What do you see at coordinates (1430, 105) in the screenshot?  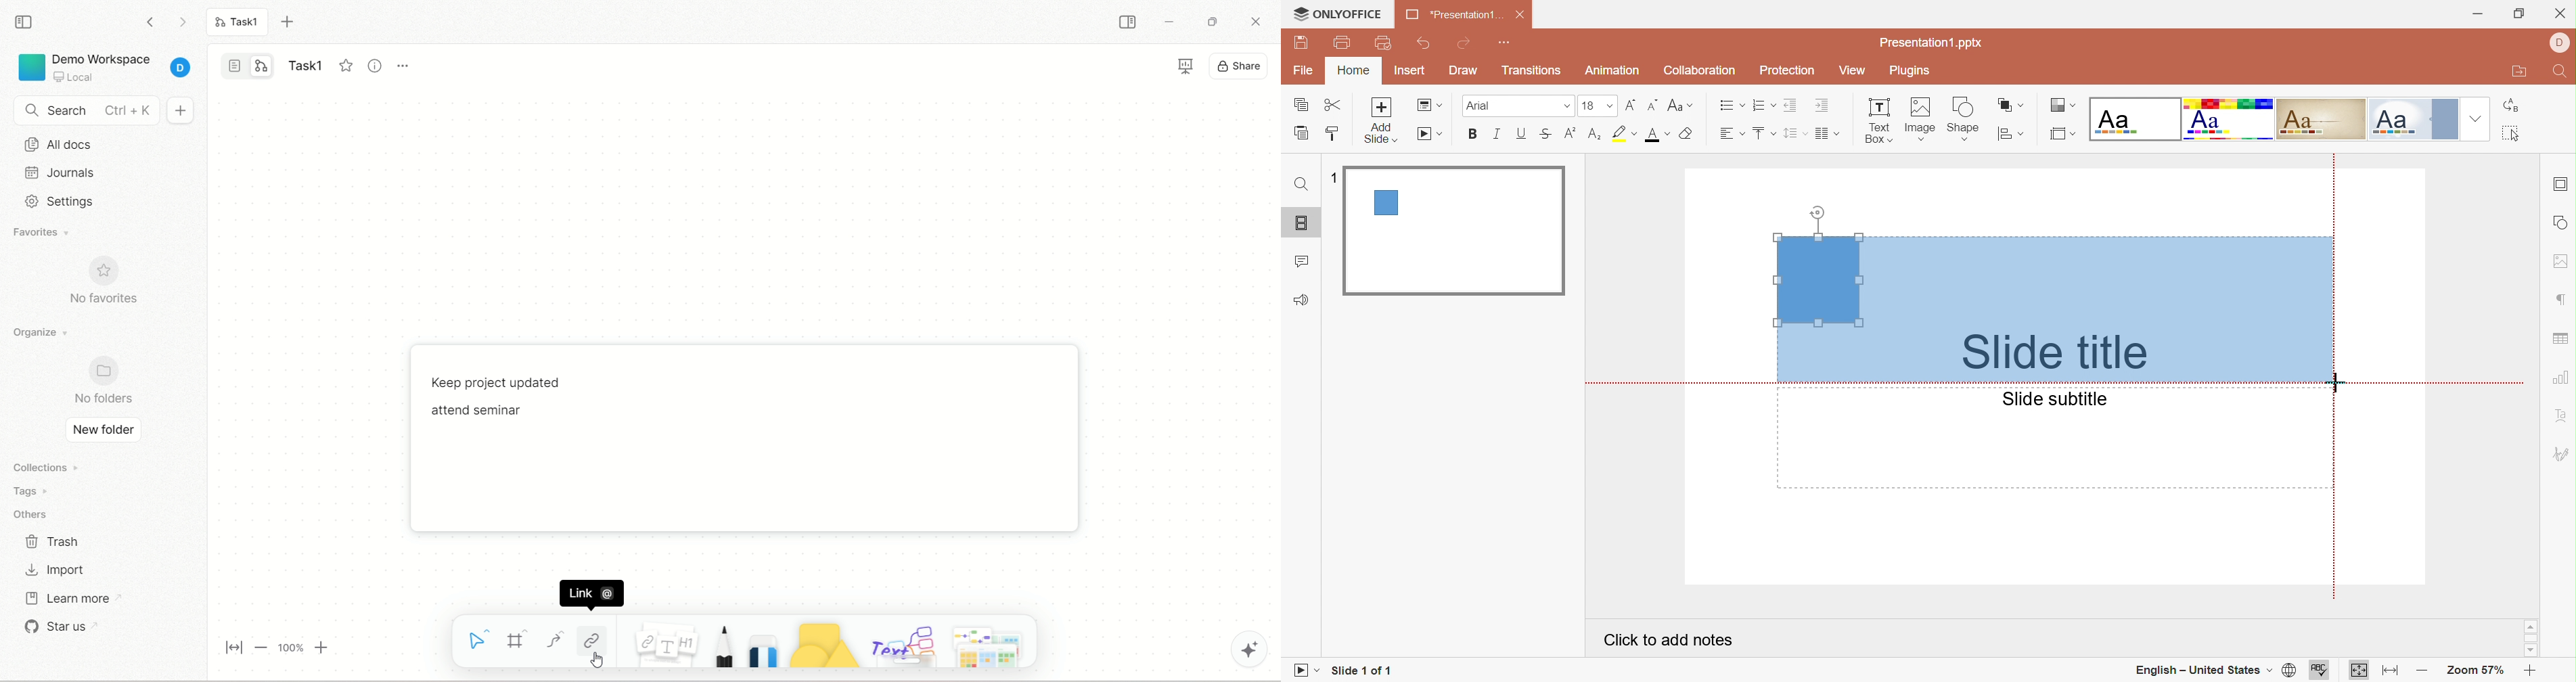 I see `Change slide layout` at bounding box center [1430, 105].